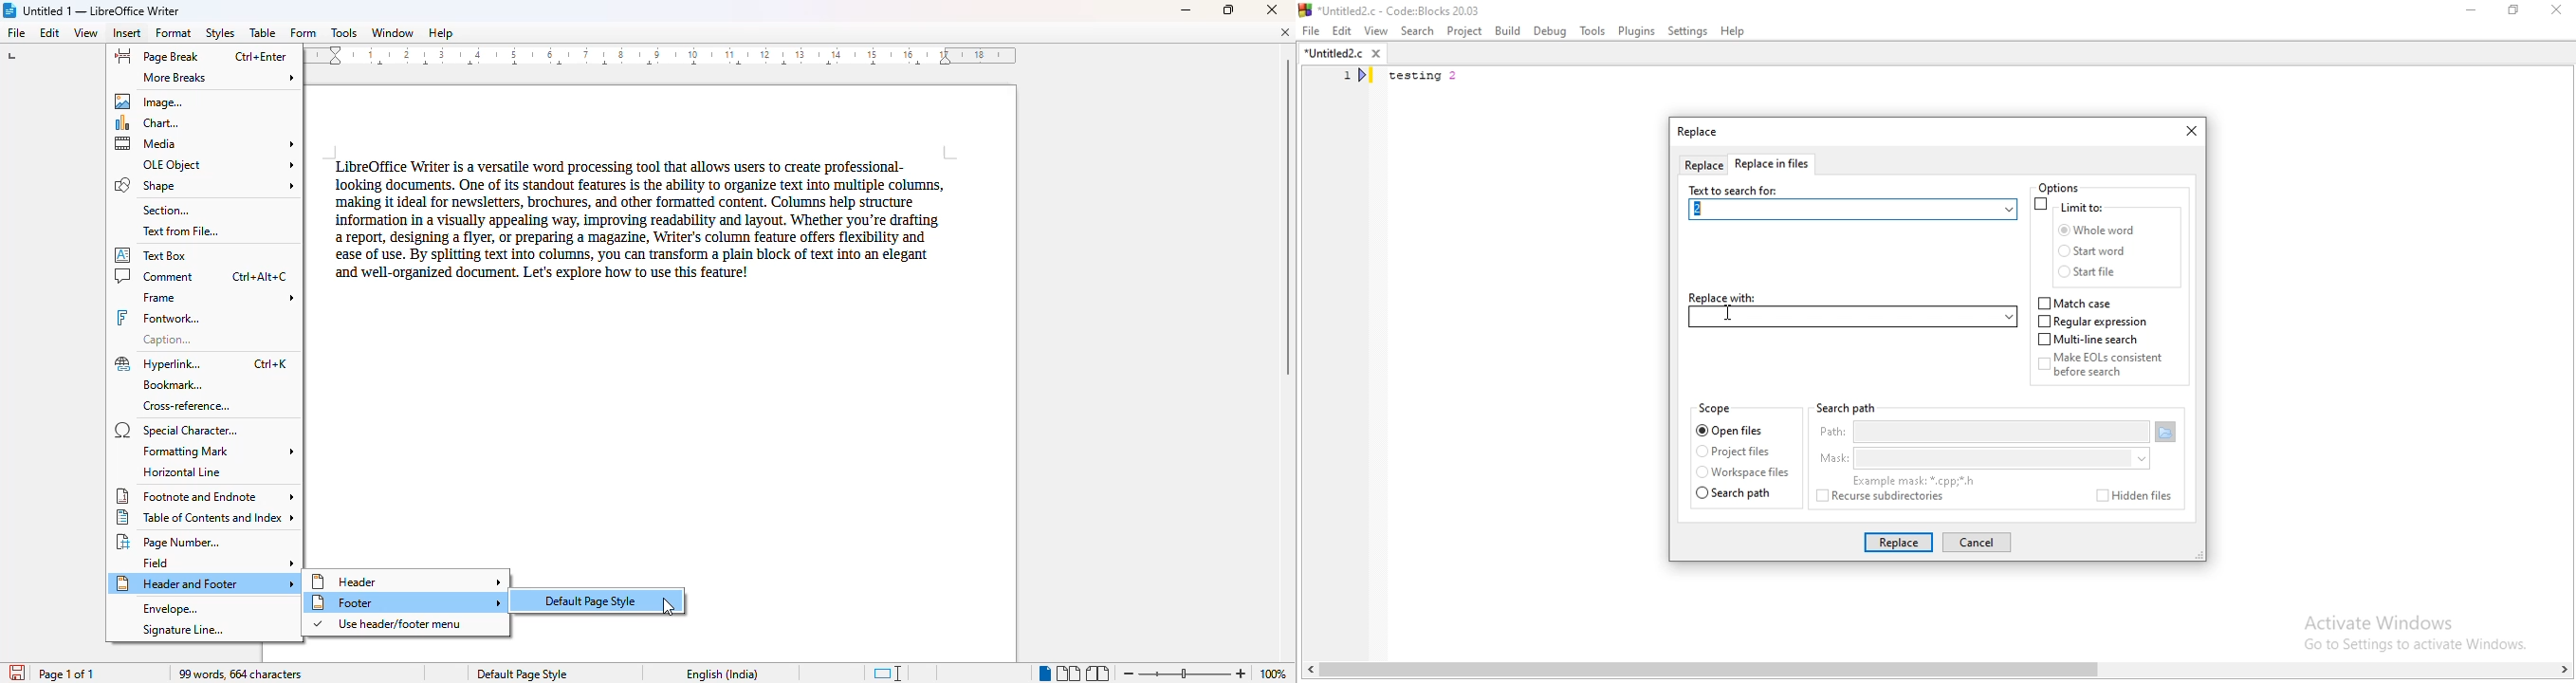  Describe the element at coordinates (207, 517) in the screenshot. I see `table of contents and index` at that location.